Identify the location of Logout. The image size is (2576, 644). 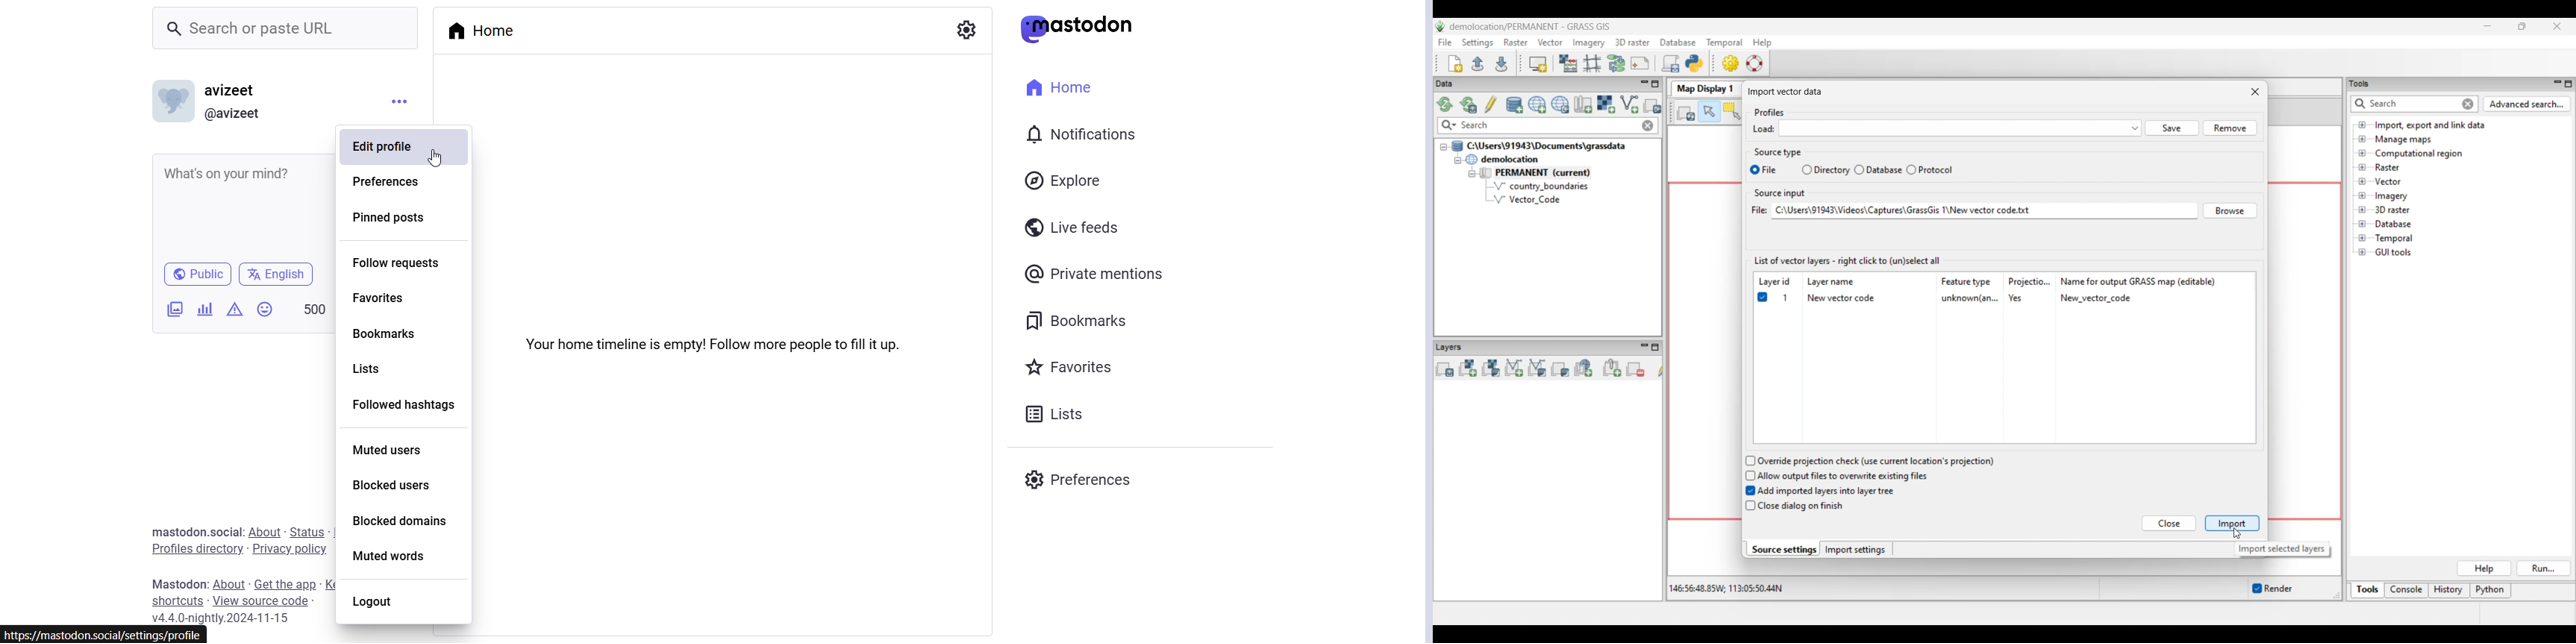
(394, 601).